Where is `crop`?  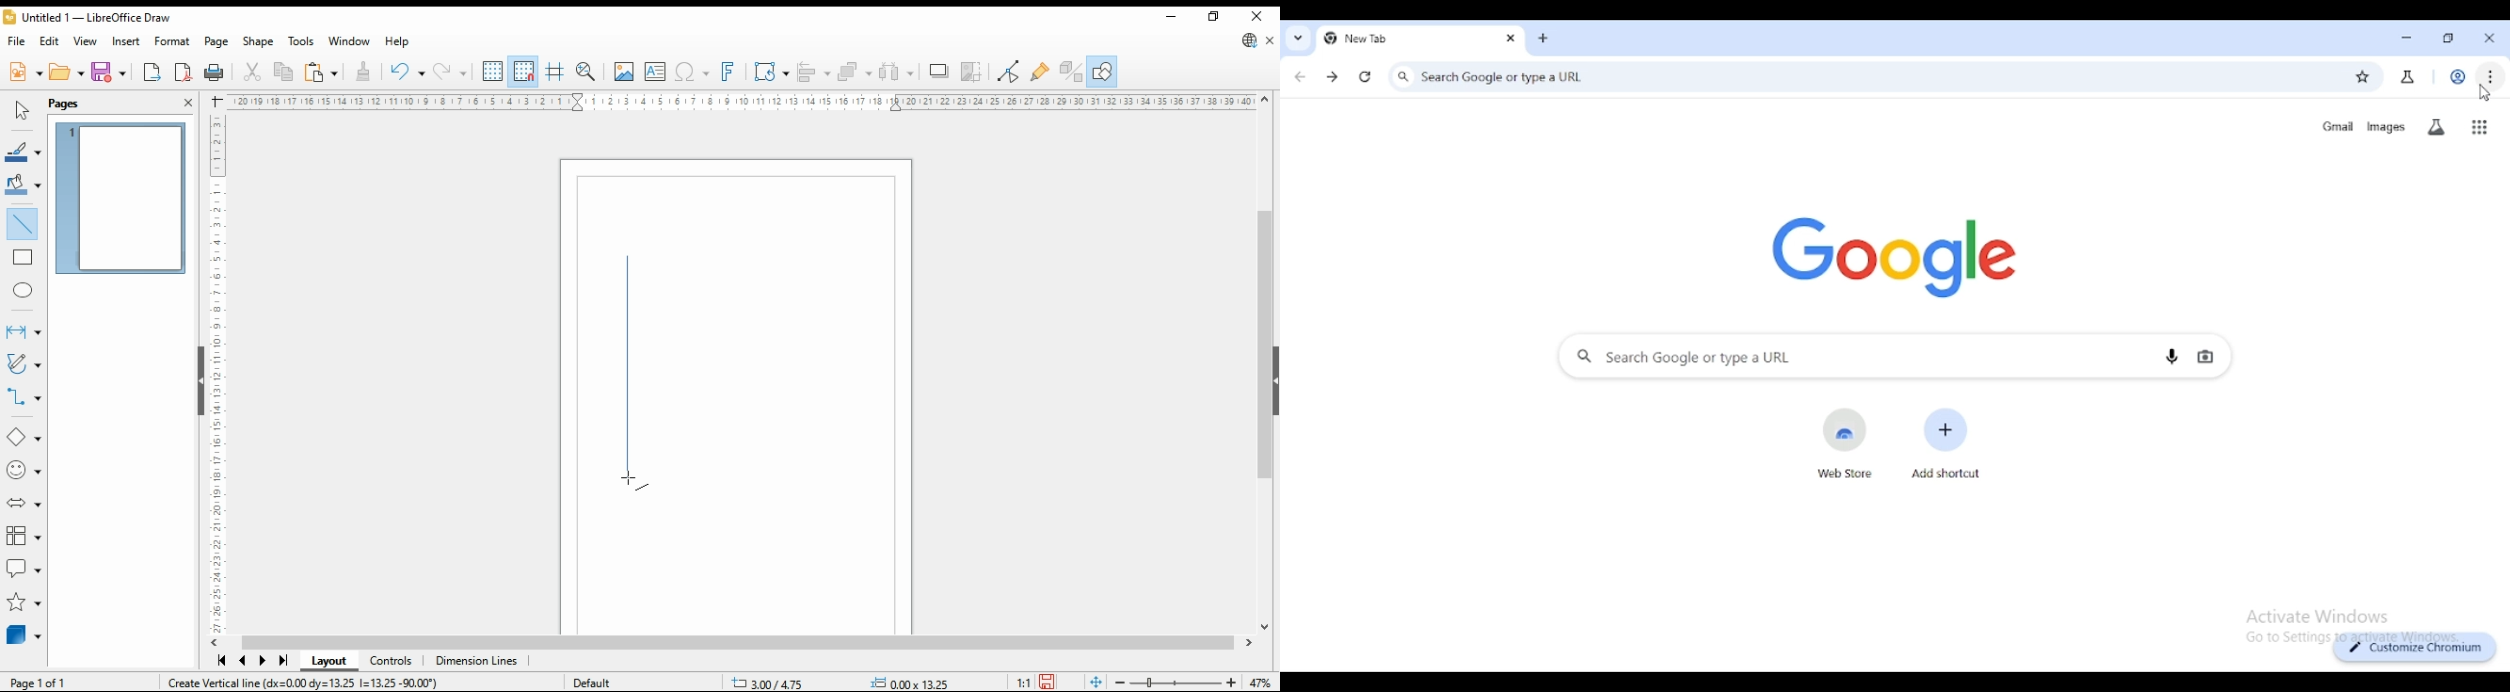 crop is located at coordinates (972, 71).